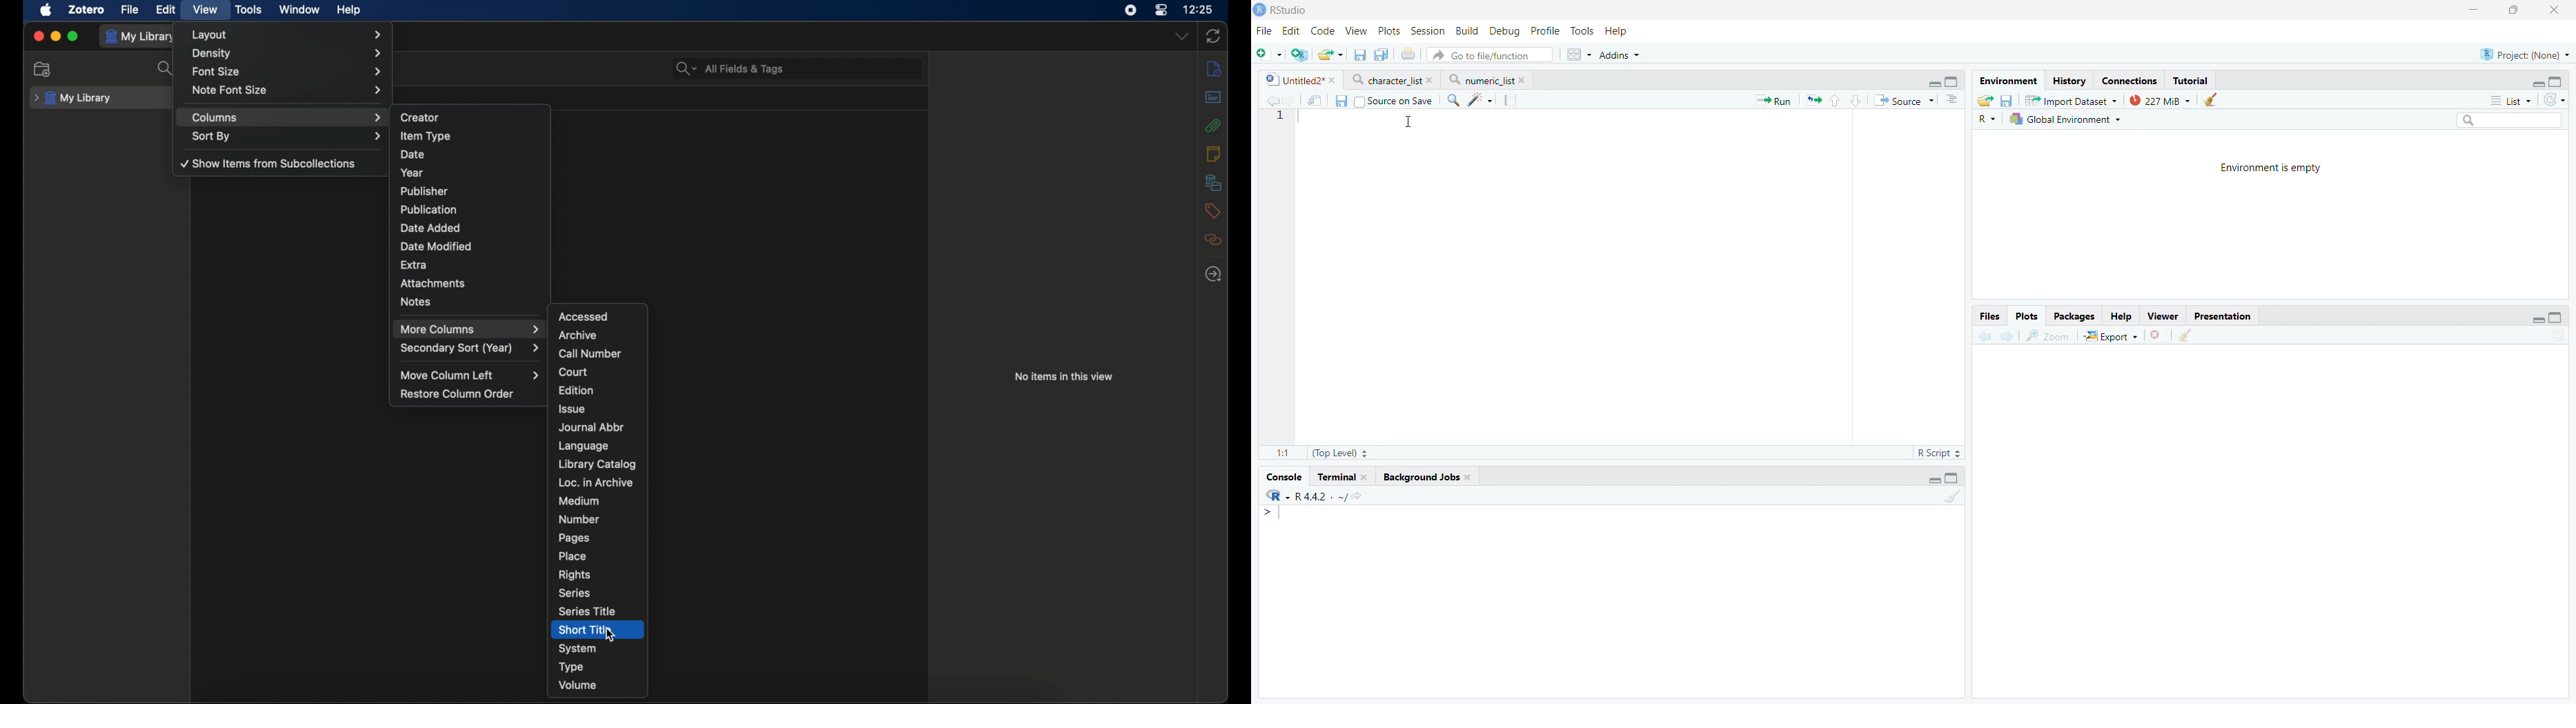 The height and width of the screenshot is (728, 2576). What do you see at coordinates (1857, 99) in the screenshot?
I see `Go to next section` at bounding box center [1857, 99].